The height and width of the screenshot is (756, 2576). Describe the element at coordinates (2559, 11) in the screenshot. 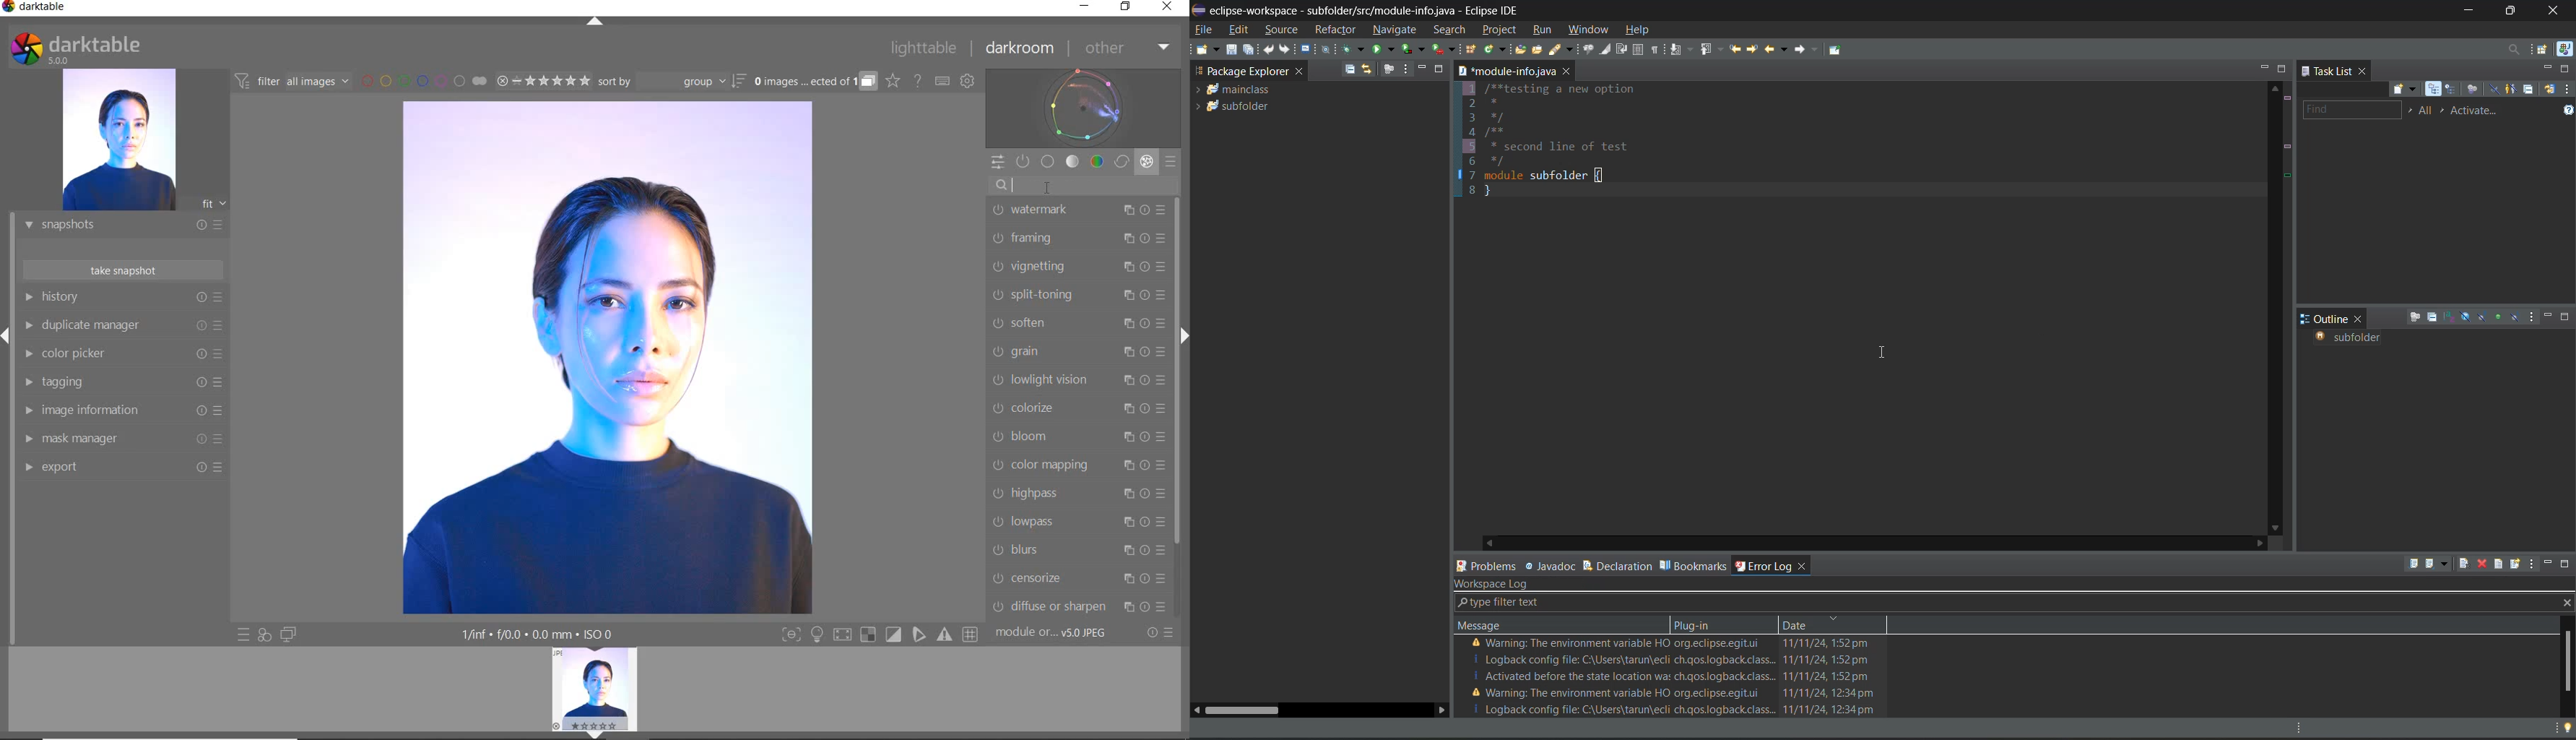

I see `close` at that location.